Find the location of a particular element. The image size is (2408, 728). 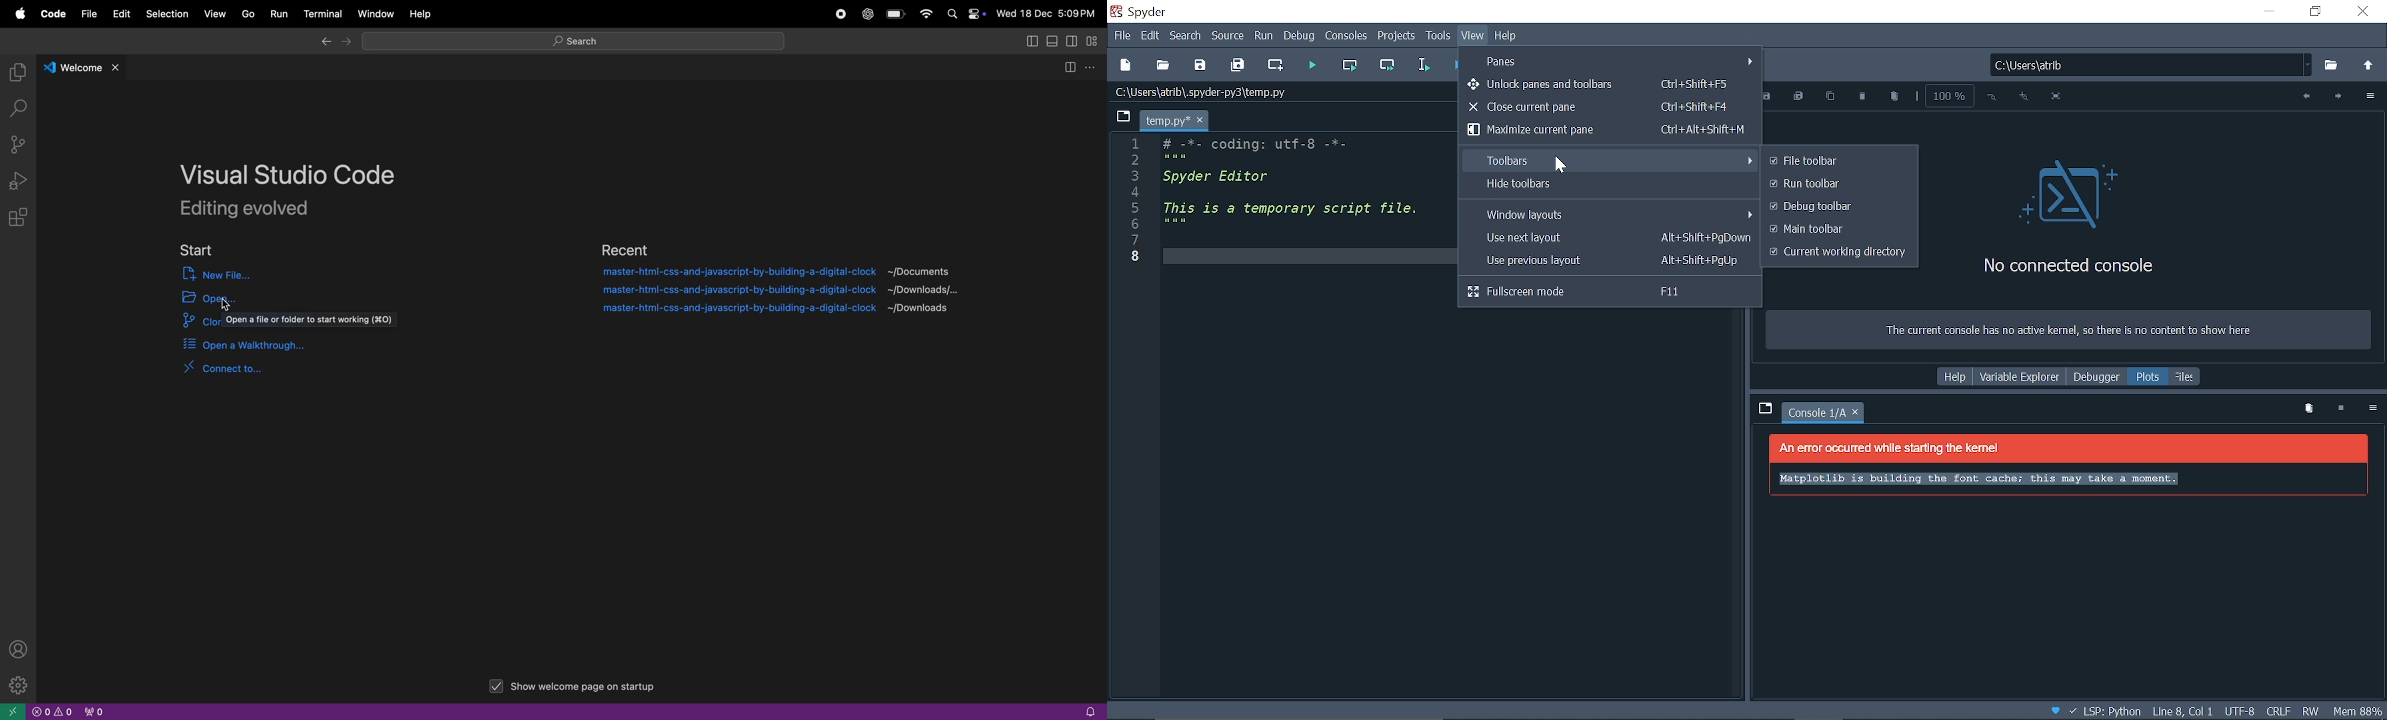

 is located at coordinates (2143, 65).